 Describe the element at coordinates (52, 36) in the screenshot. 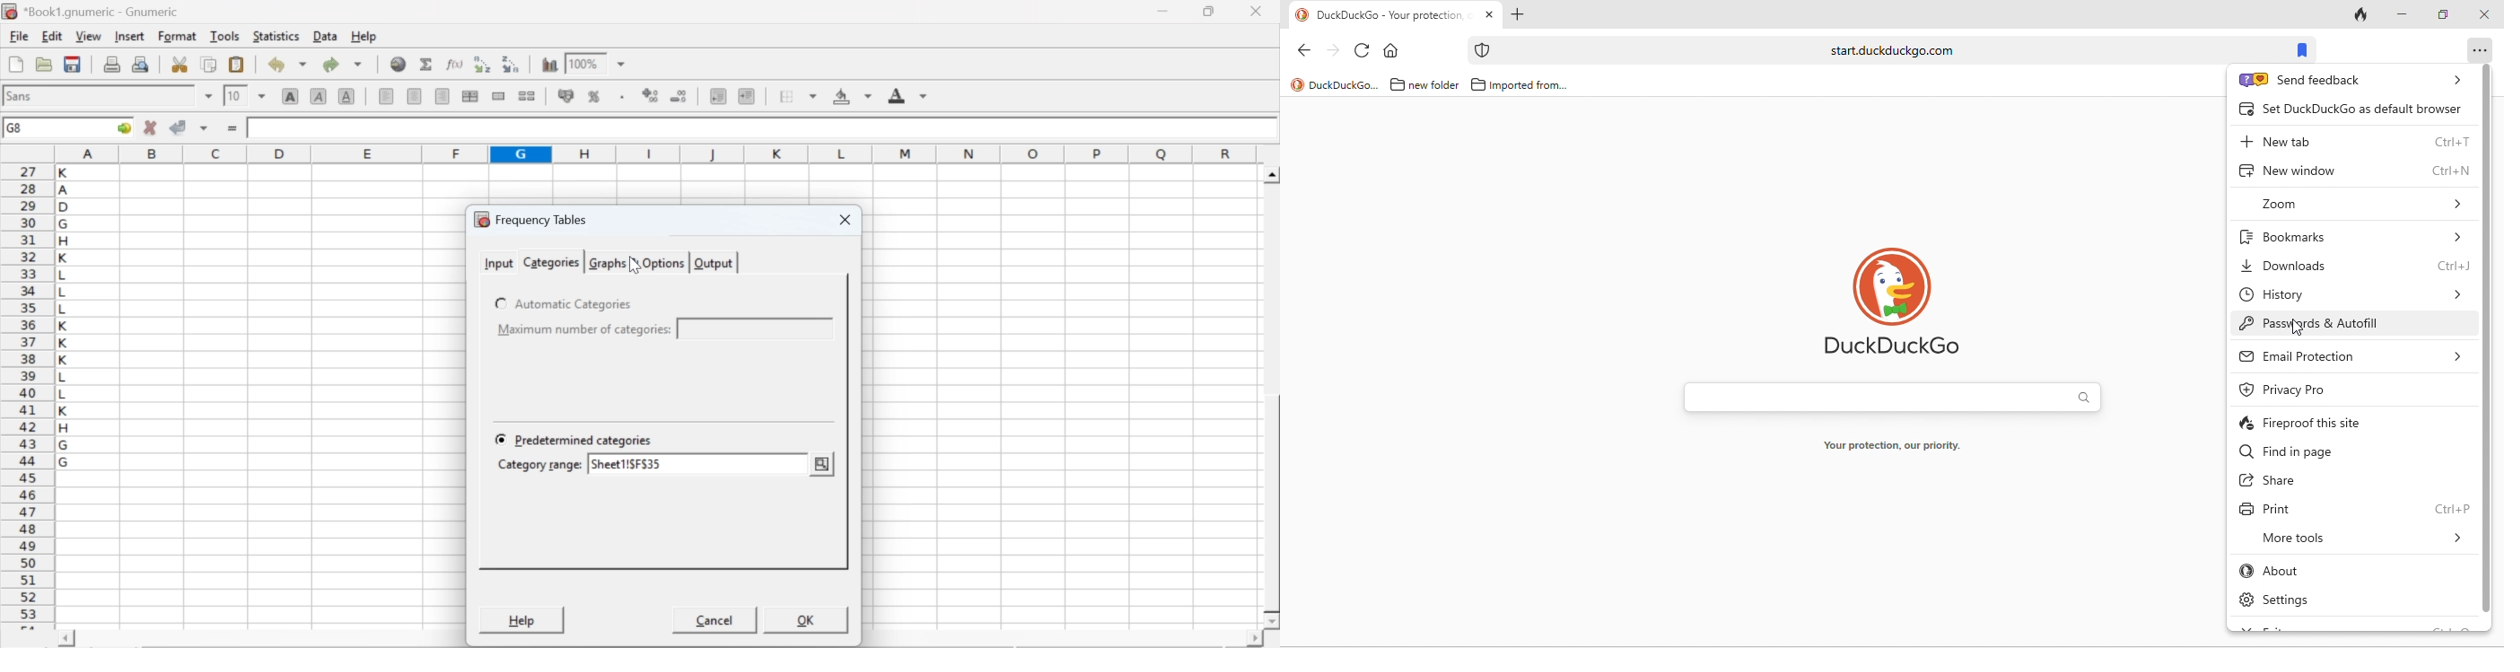

I see `edit` at that location.